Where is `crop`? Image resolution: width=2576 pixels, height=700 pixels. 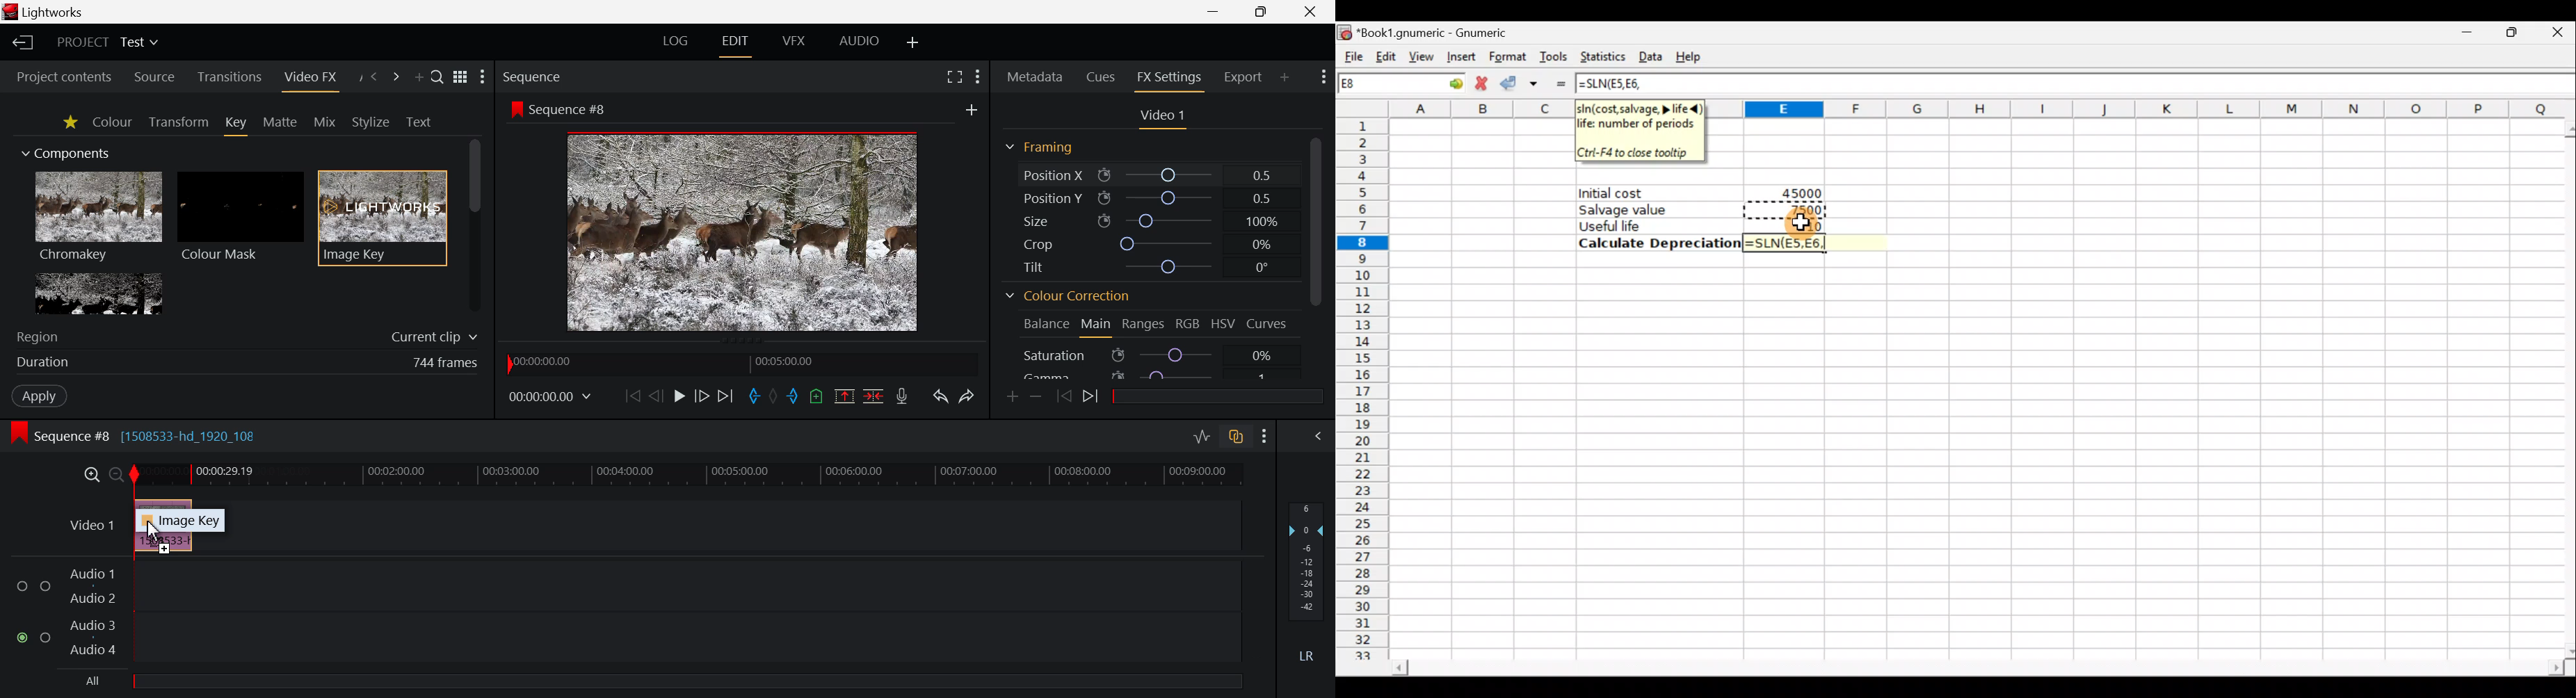 crop is located at coordinates (1166, 245).